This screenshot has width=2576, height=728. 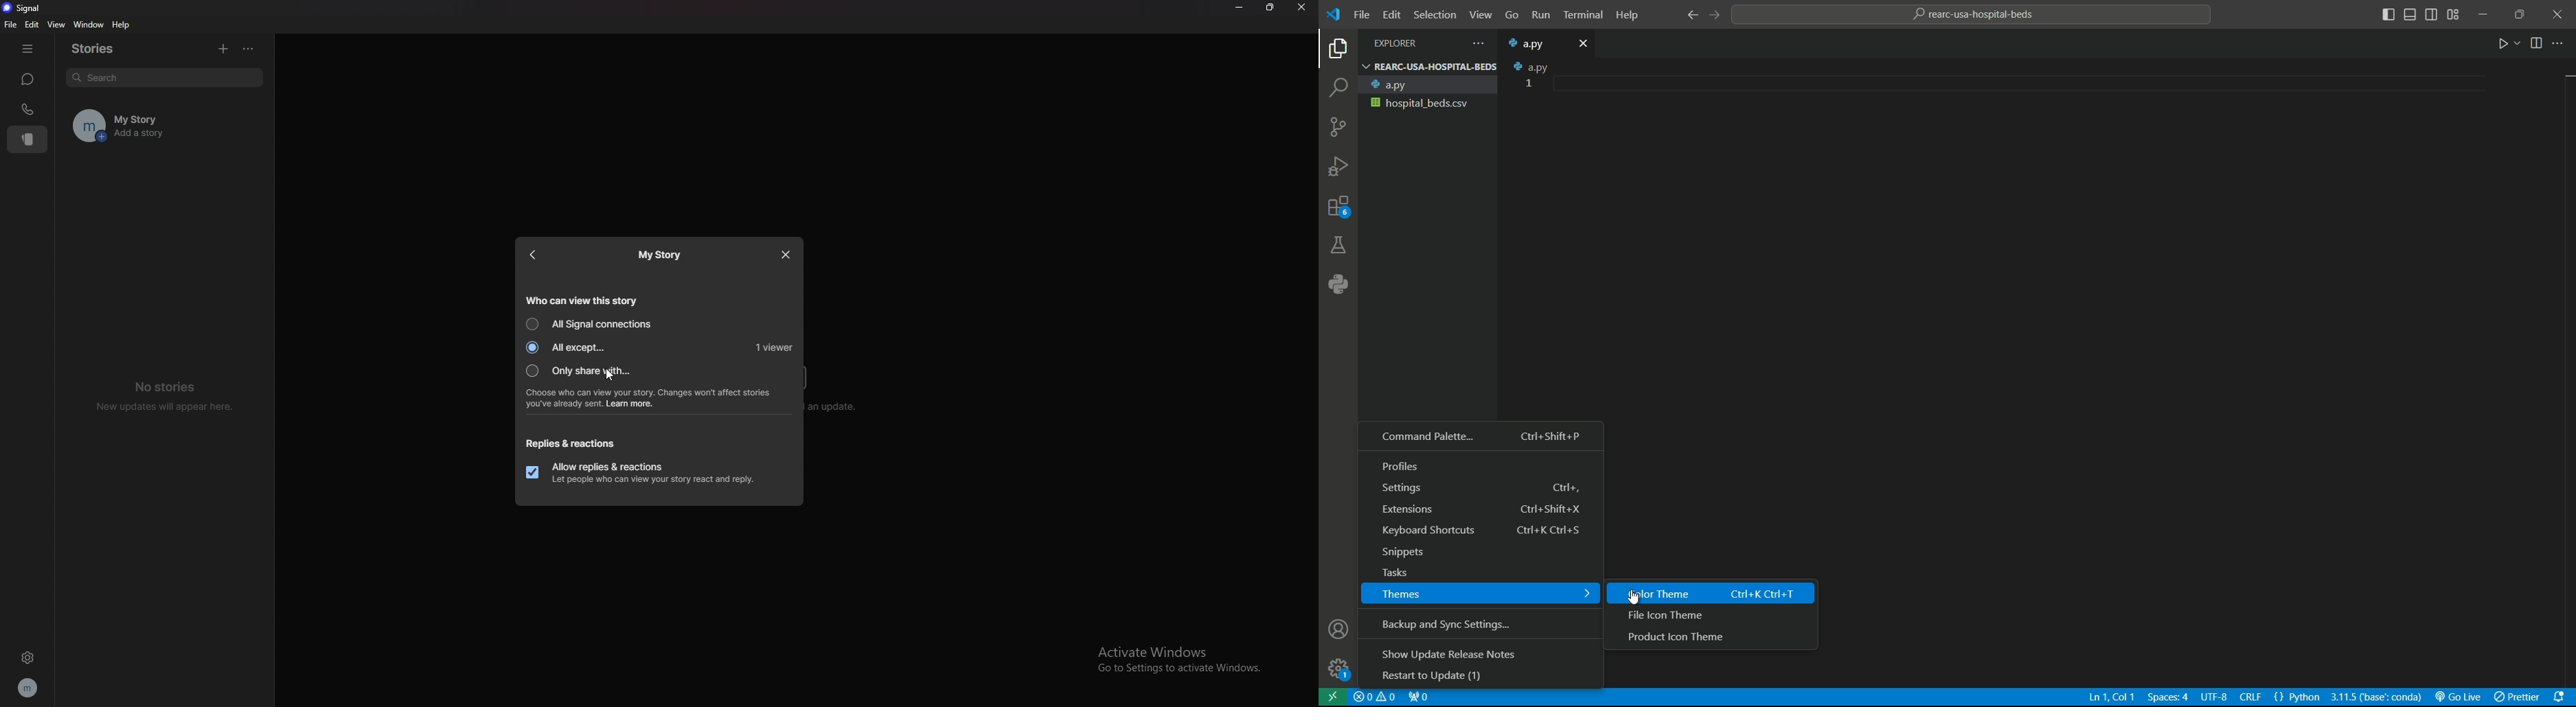 What do you see at coordinates (1340, 631) in the screenshot?
I see `account` at bounding box center [1340, 631].